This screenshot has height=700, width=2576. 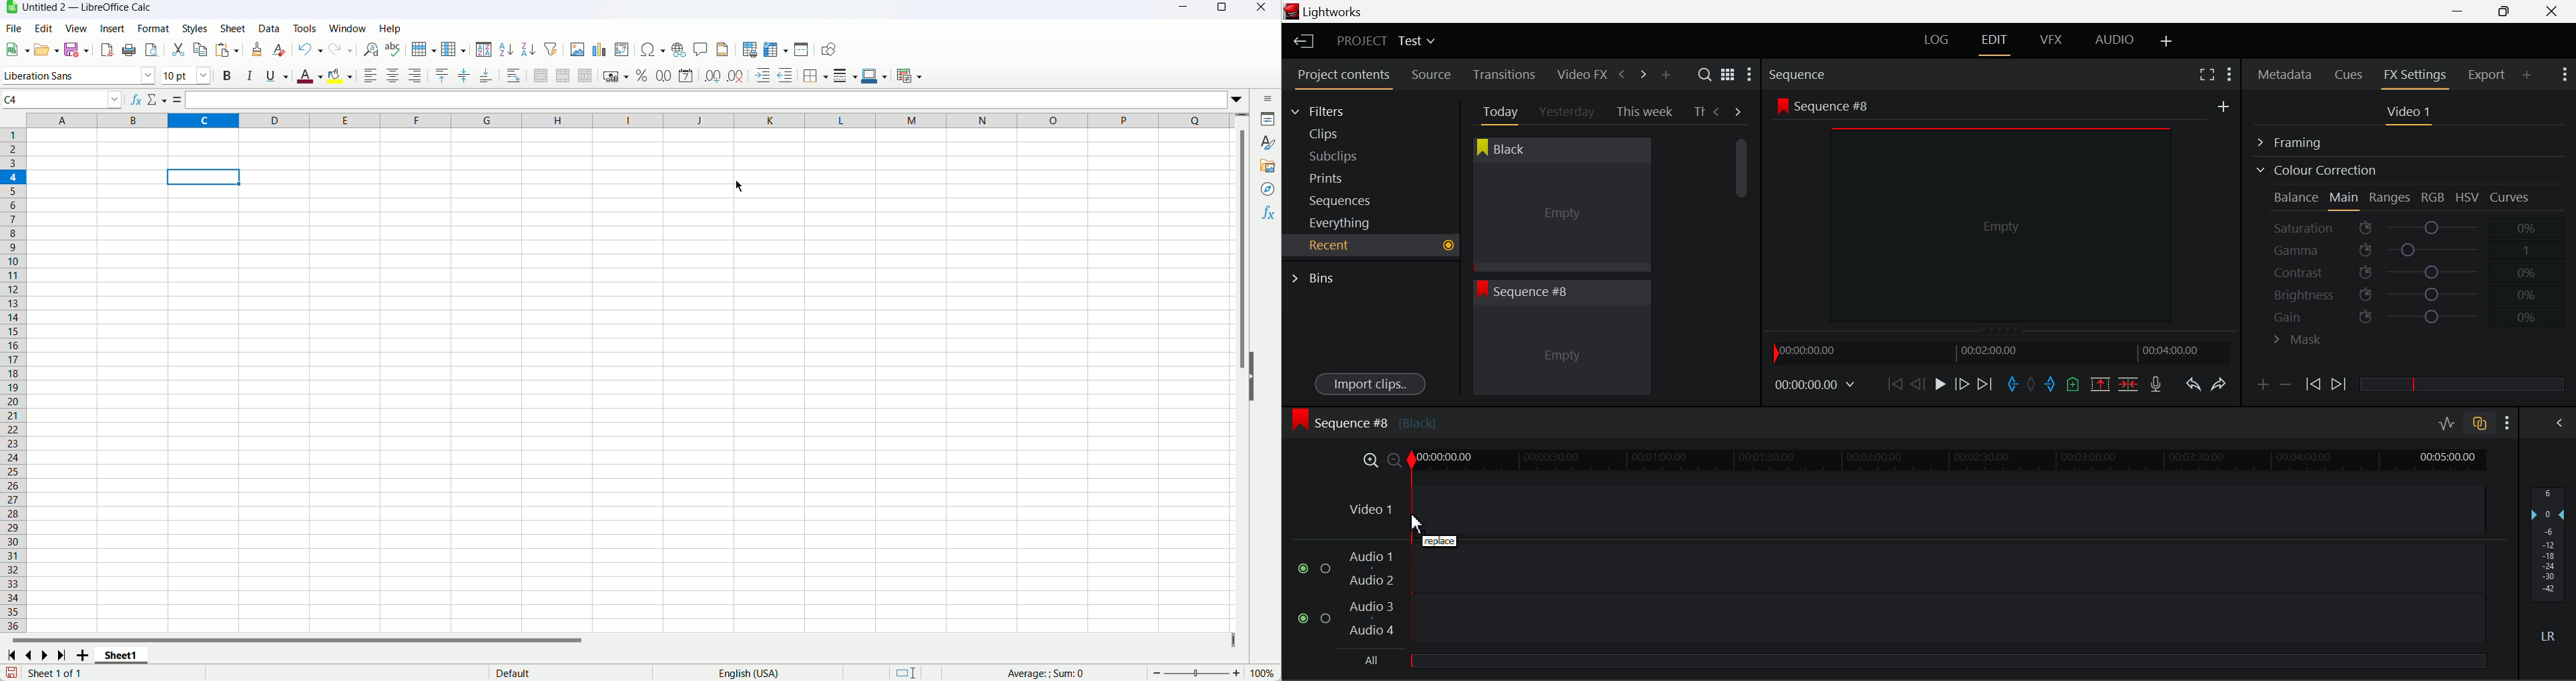 What do you see at coordinates (680, 49) in the screenshot?
I see `Insert hyperlink` at bounding box center [680, 49].